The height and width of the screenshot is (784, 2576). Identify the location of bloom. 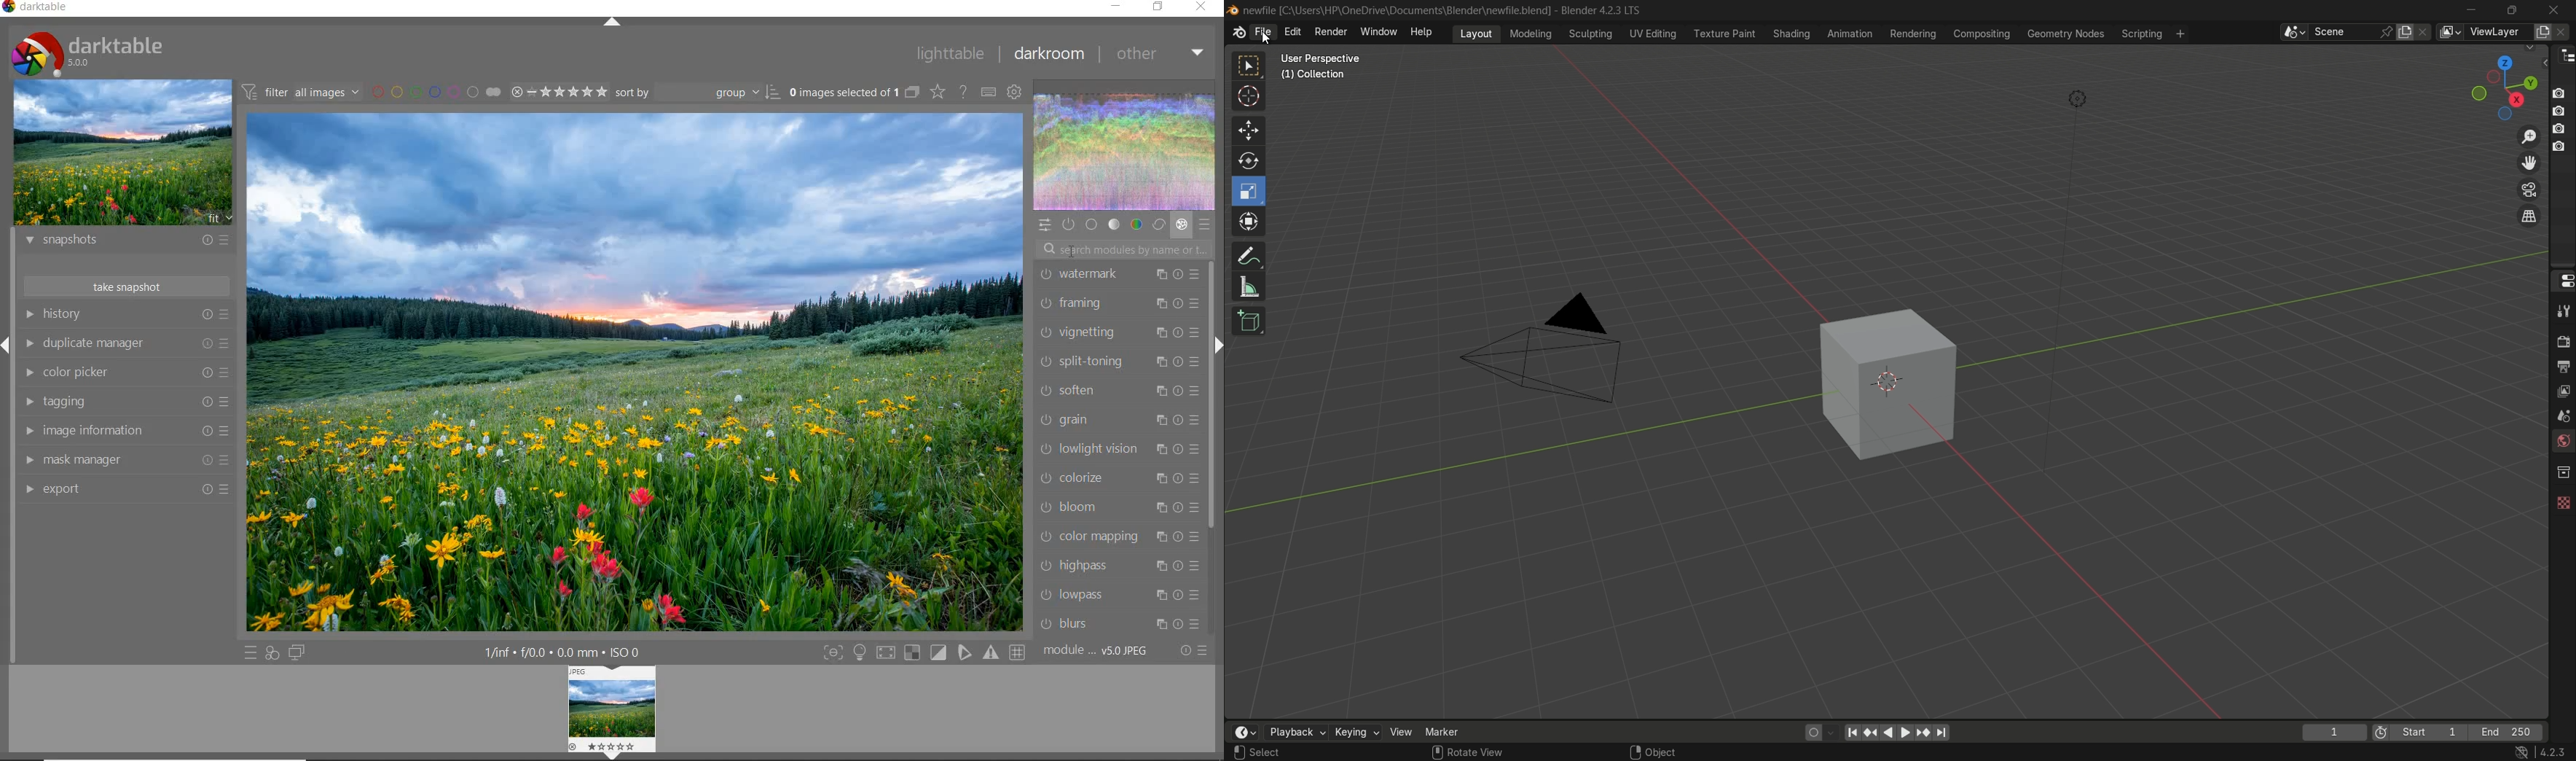
(1117, 510).